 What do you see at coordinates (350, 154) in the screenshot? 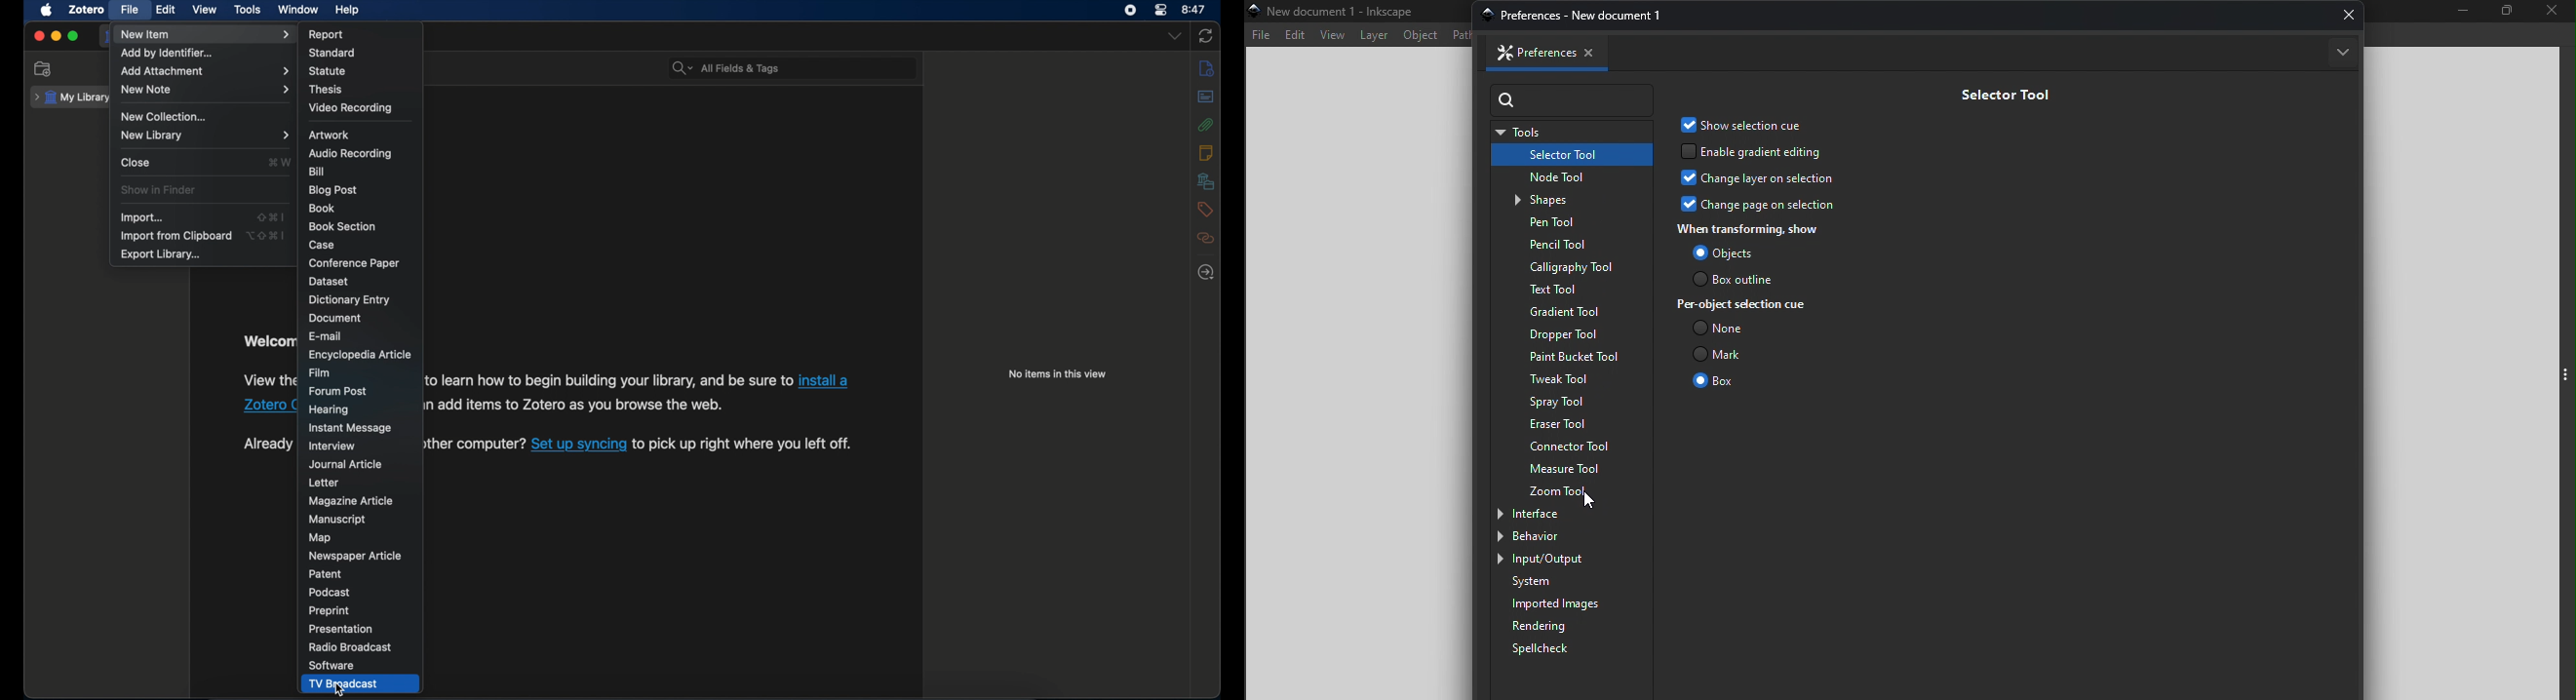
I see `audio recording` at bounding box center [350, 154].